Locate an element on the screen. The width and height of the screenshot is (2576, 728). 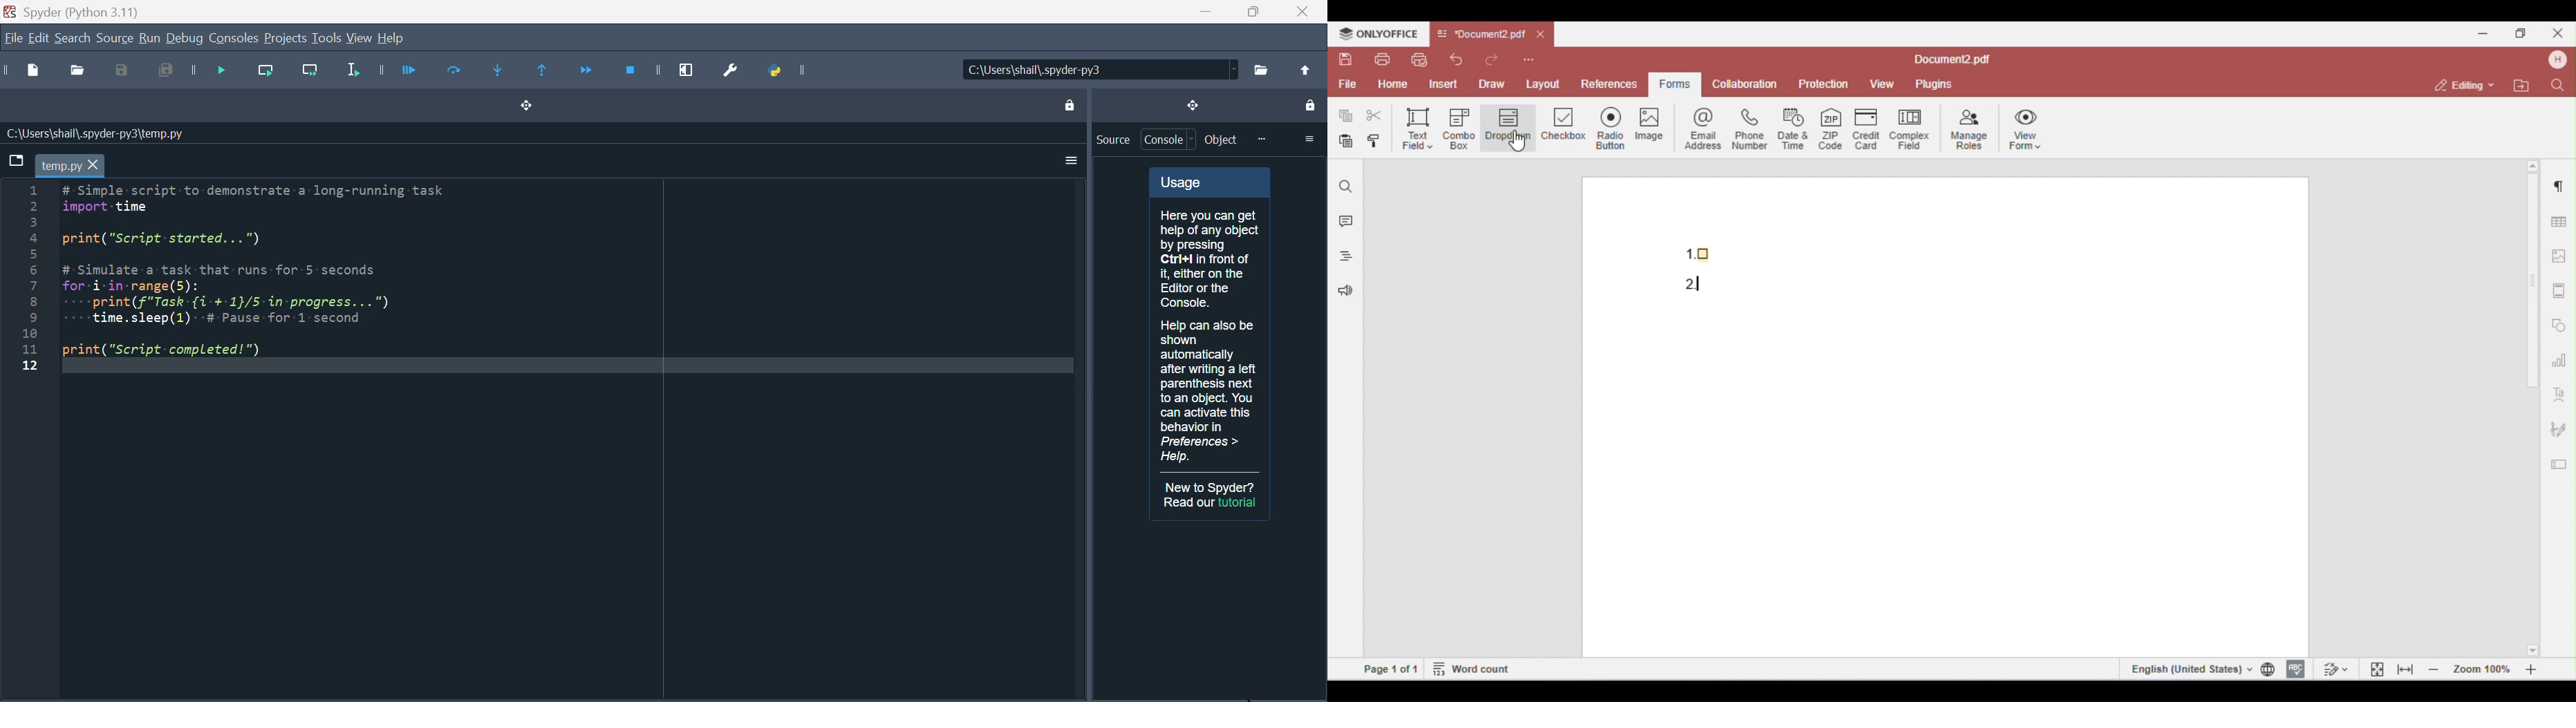
change to parent directory is located at coordinates (1304, 70).